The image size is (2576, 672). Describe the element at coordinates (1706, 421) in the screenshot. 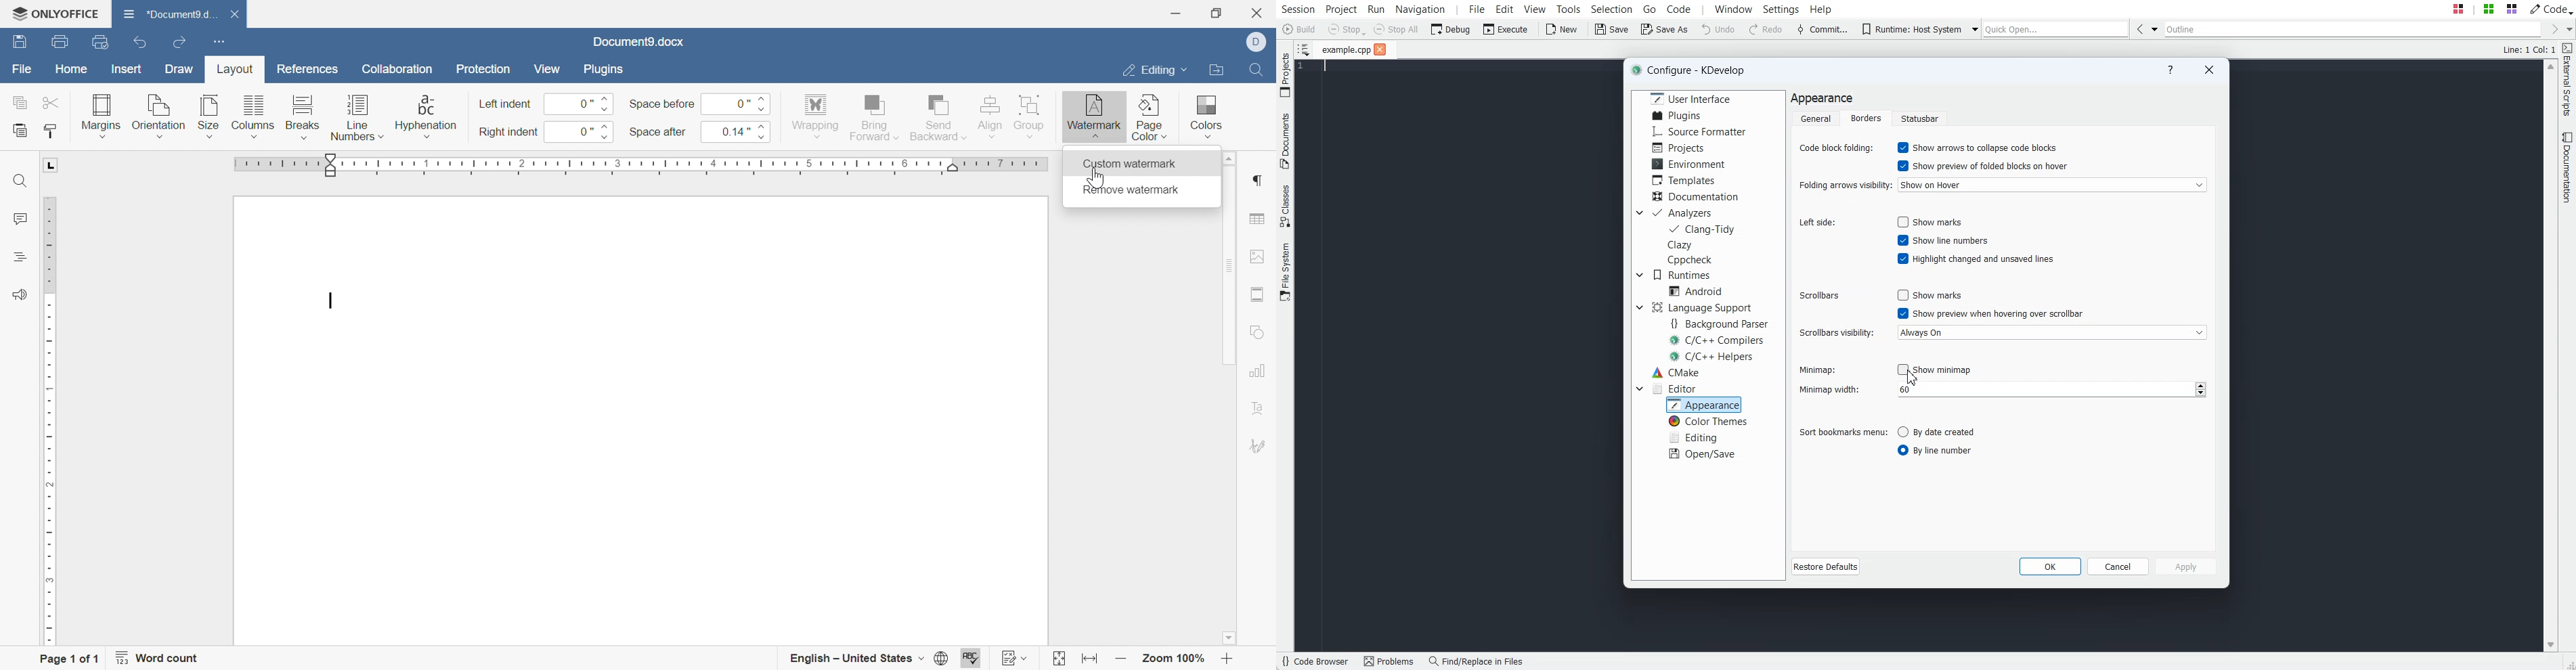

I see `Color Themes` at that location.